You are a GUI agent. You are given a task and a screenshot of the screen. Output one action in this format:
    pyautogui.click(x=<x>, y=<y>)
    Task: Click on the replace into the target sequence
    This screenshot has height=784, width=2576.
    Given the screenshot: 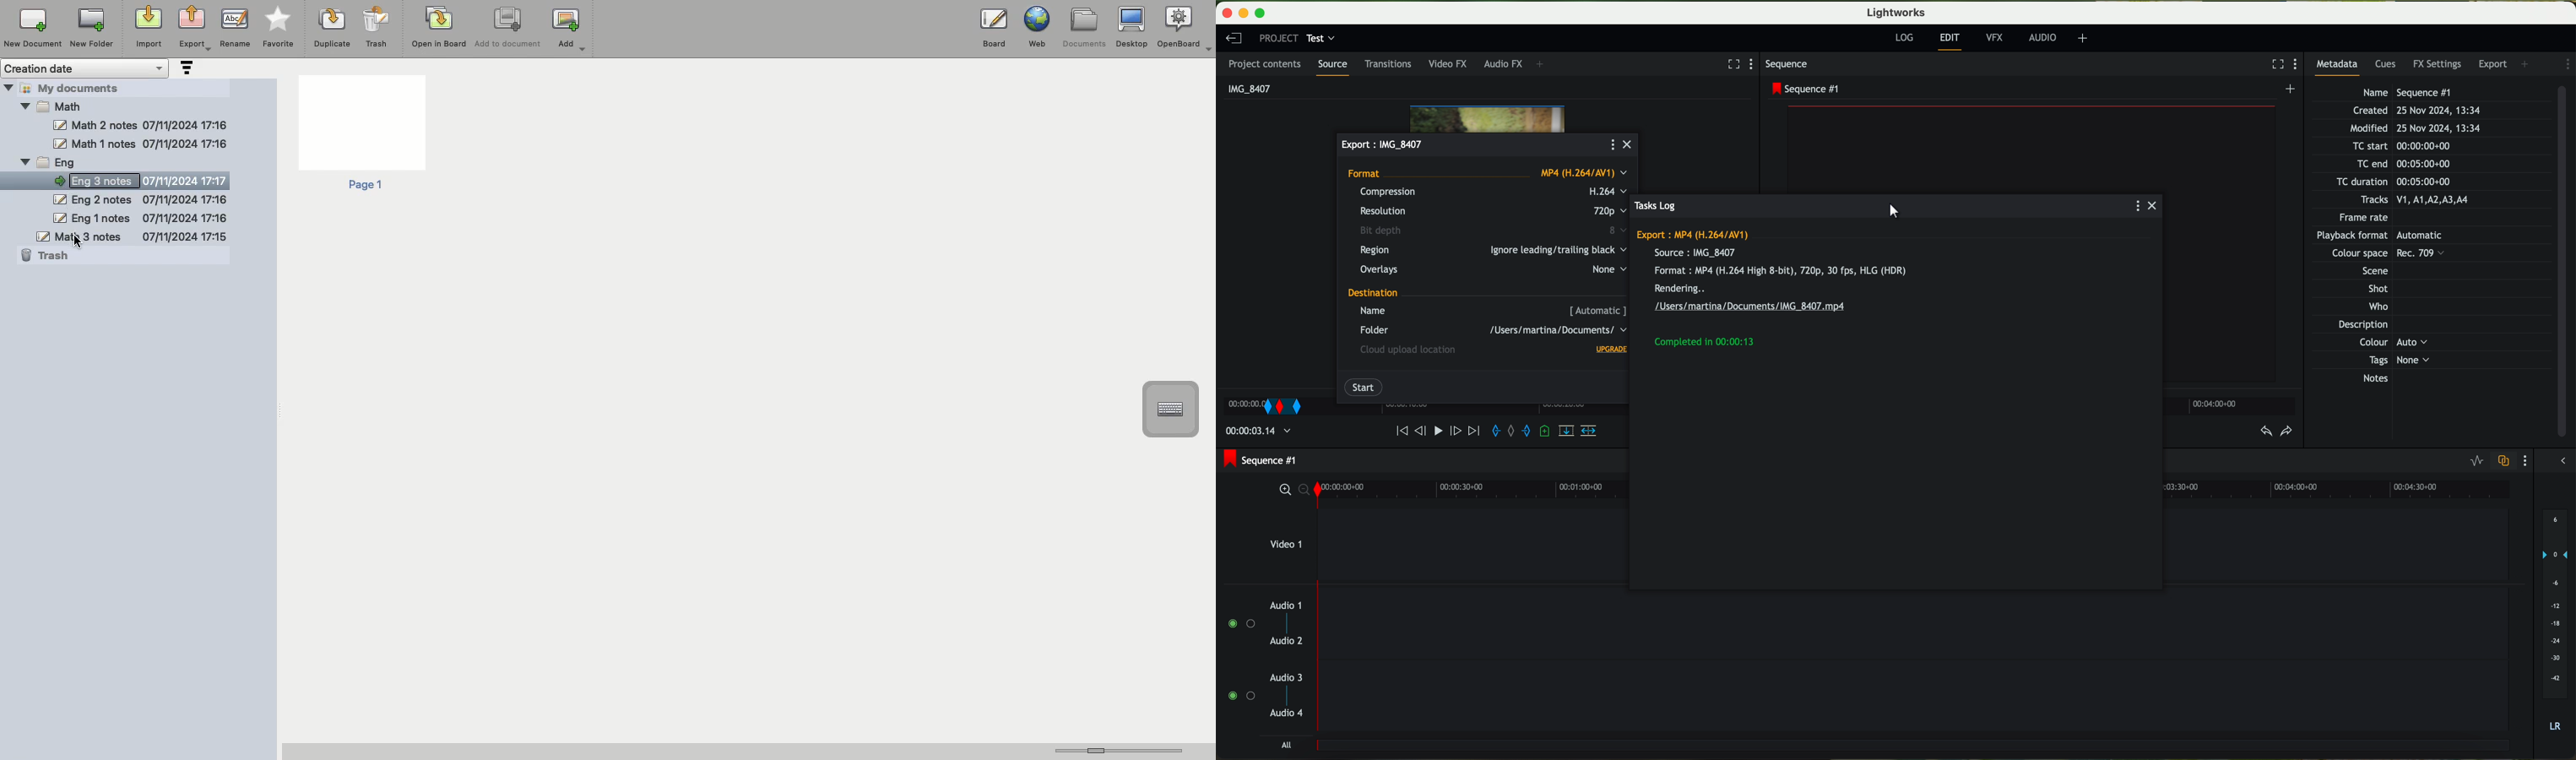 What is the action you would take?
    pyautogui.click(x=1569, y=434)
    